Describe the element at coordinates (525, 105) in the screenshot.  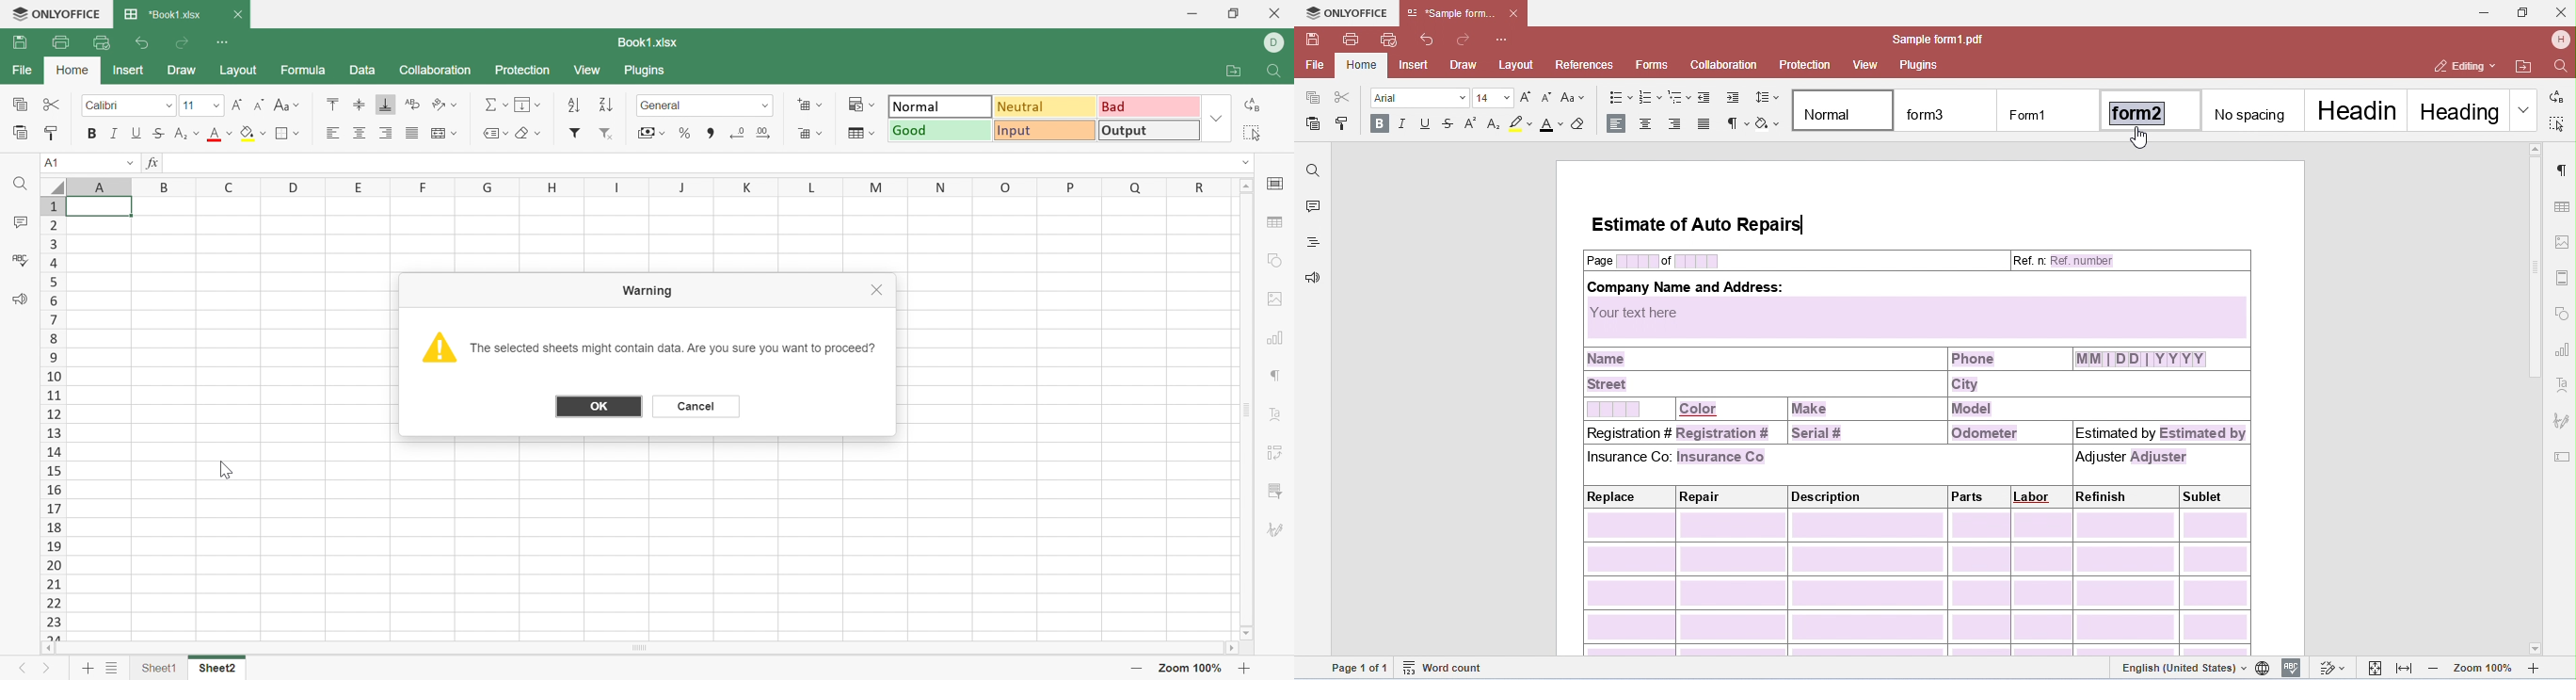
I see `Fill` at that location.